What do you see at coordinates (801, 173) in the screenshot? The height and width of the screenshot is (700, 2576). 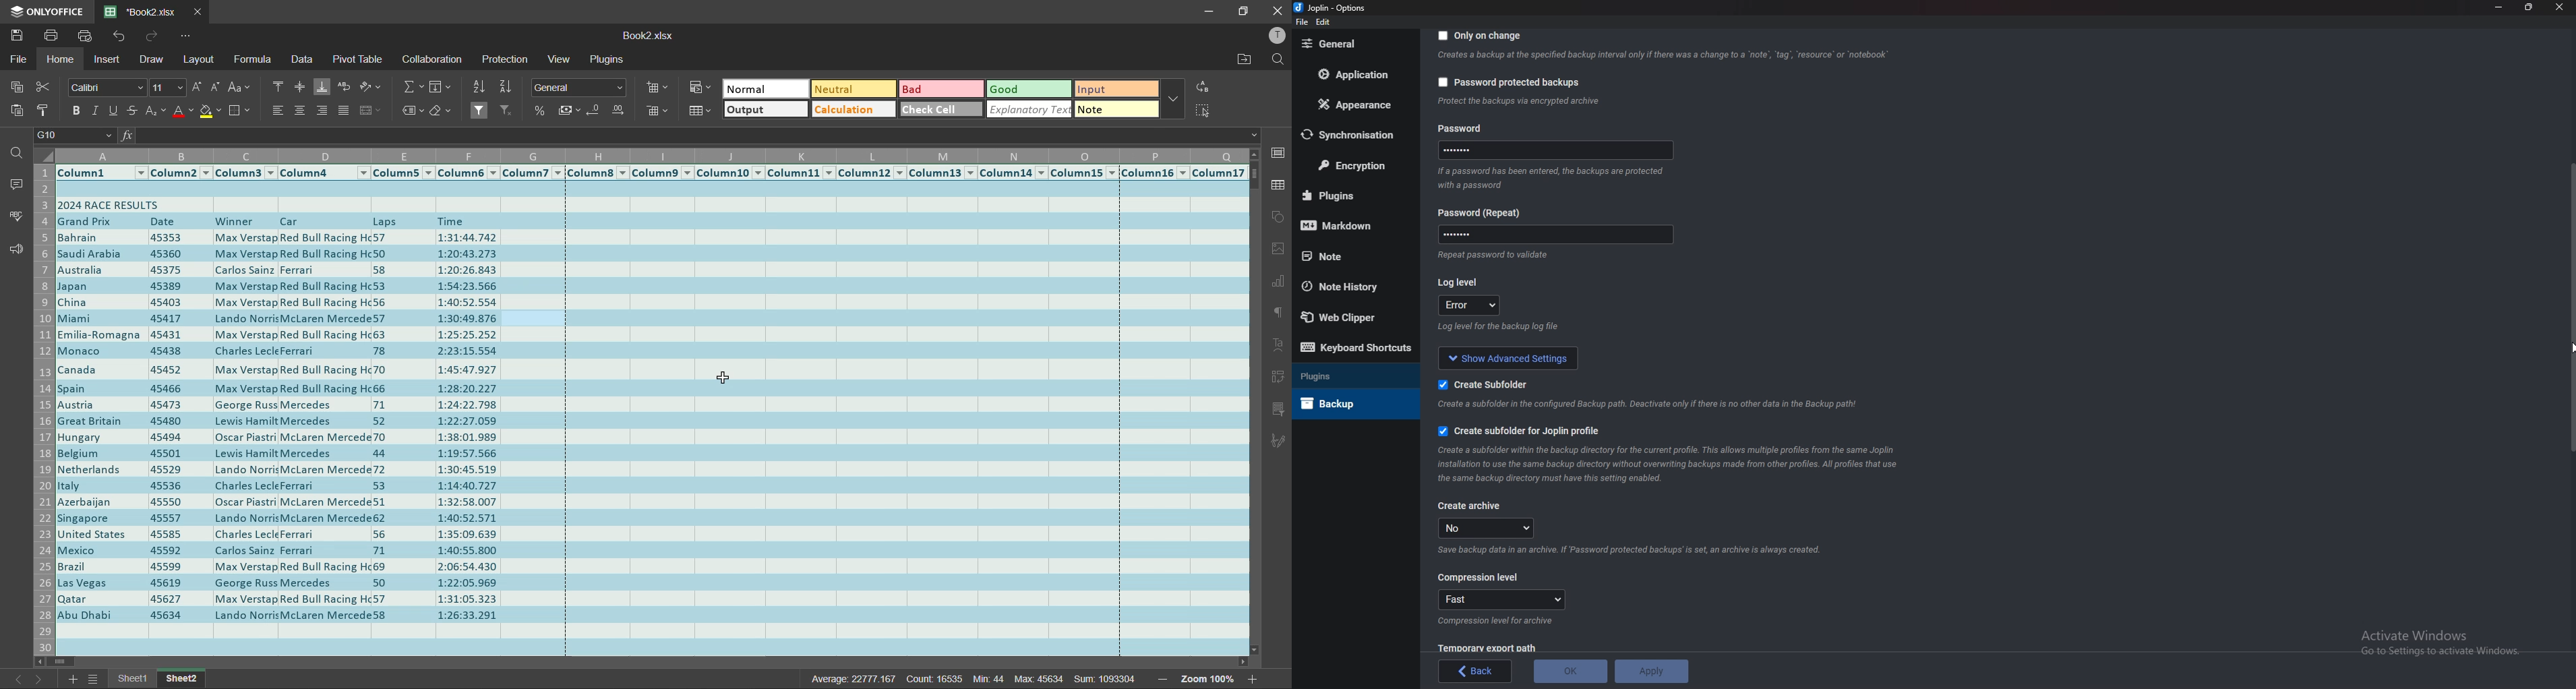 I see `Column ` at bounding box center [801, 173].